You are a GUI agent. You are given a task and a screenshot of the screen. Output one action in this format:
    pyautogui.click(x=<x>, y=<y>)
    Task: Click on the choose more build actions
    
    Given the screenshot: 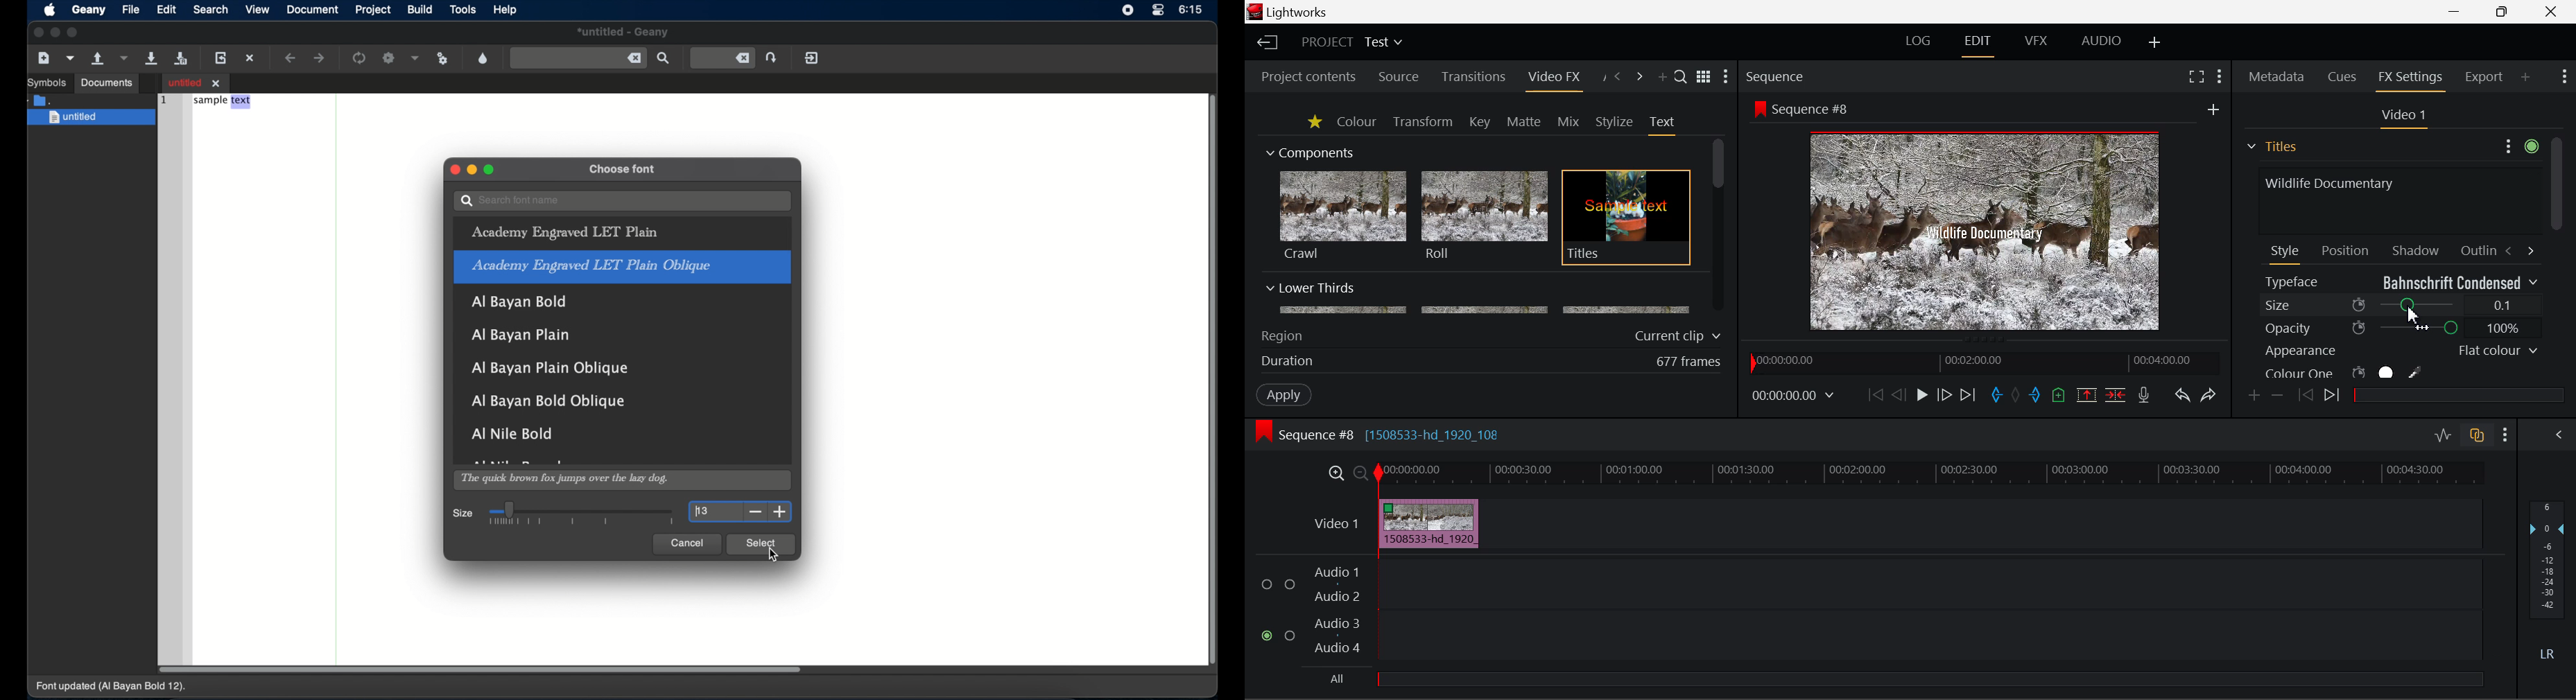 What is the action you would take?
    pyautogui.click(x=416, y=58)
    